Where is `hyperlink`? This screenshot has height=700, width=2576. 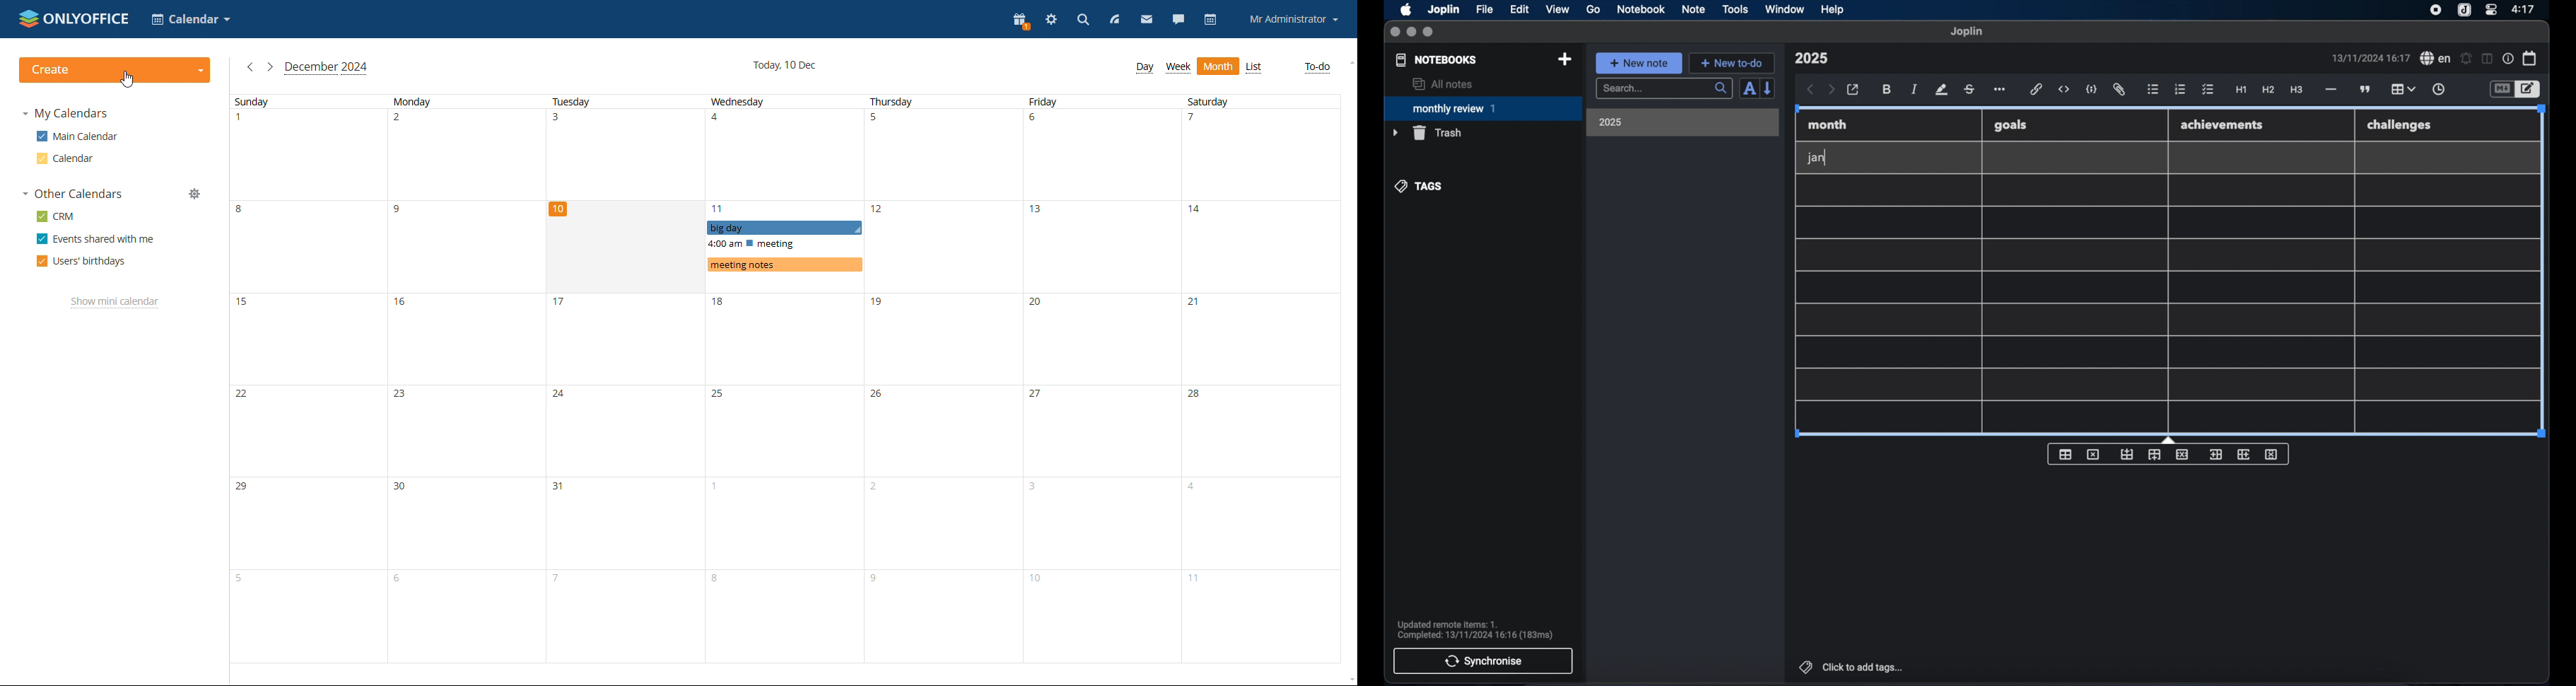
hyperlink is located at coordinates (2037, 89).